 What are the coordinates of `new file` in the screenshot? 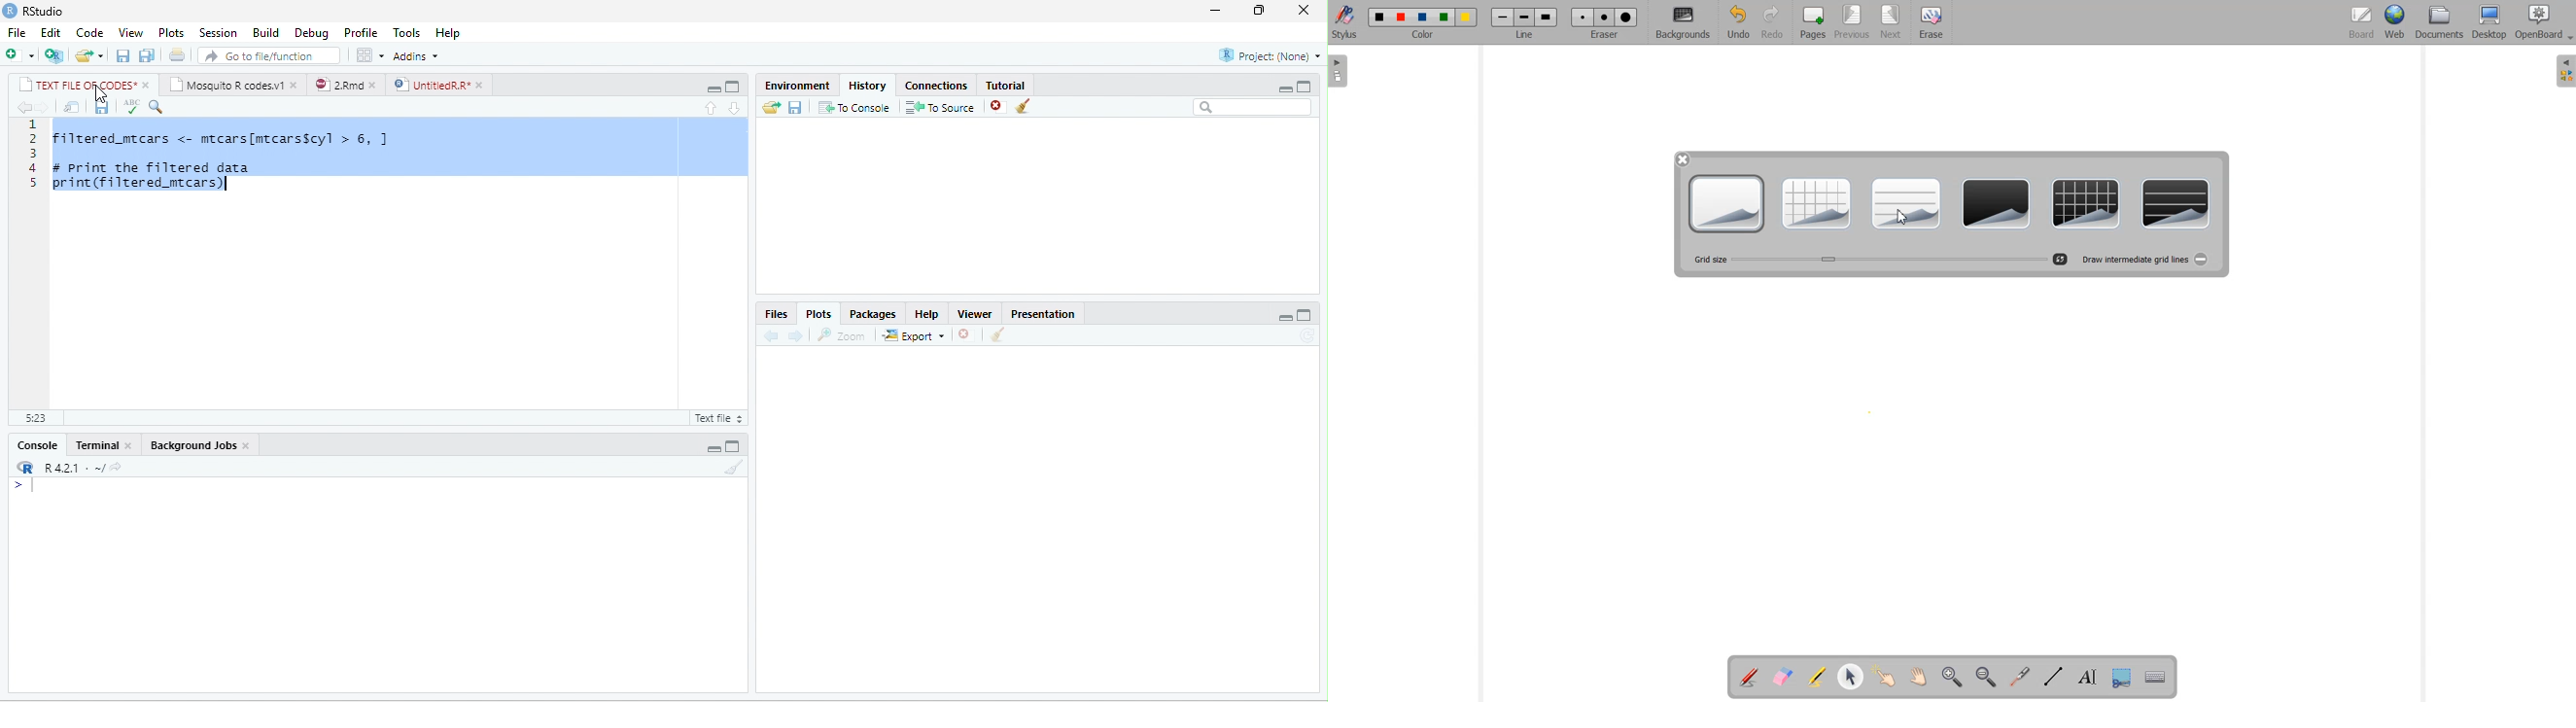 It's located at (20, 54).